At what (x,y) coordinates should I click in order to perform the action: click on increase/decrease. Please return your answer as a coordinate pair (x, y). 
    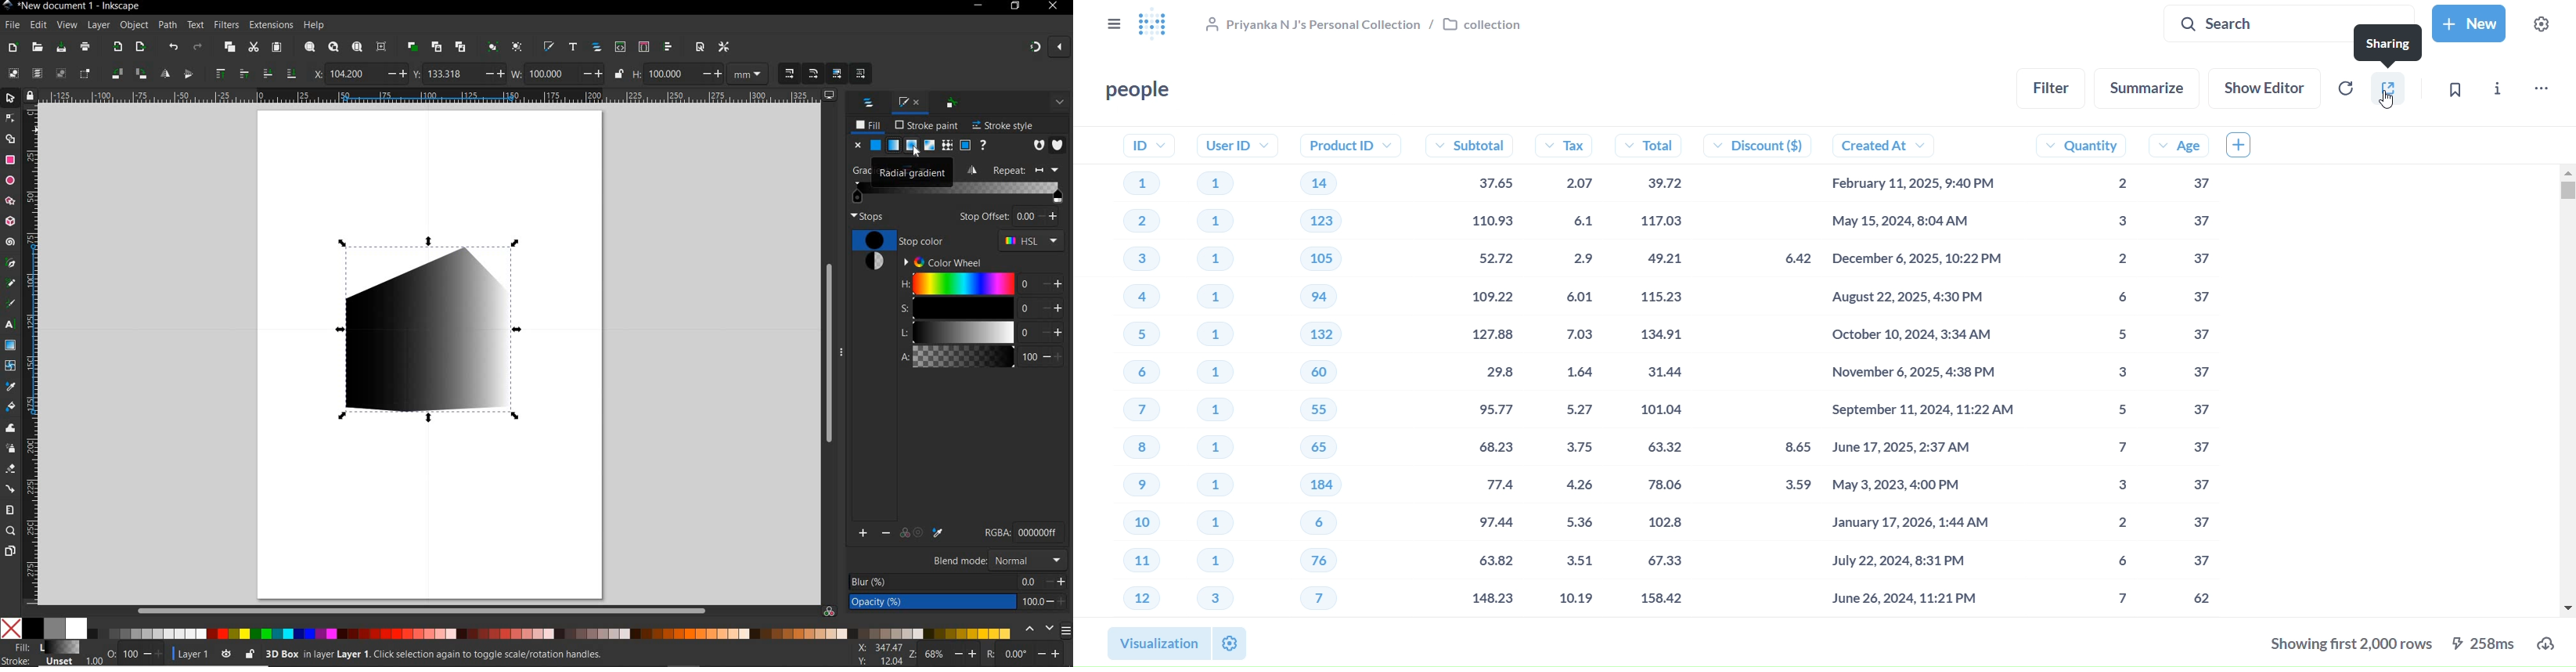
    Looking at the image, I should click on (710, 73).